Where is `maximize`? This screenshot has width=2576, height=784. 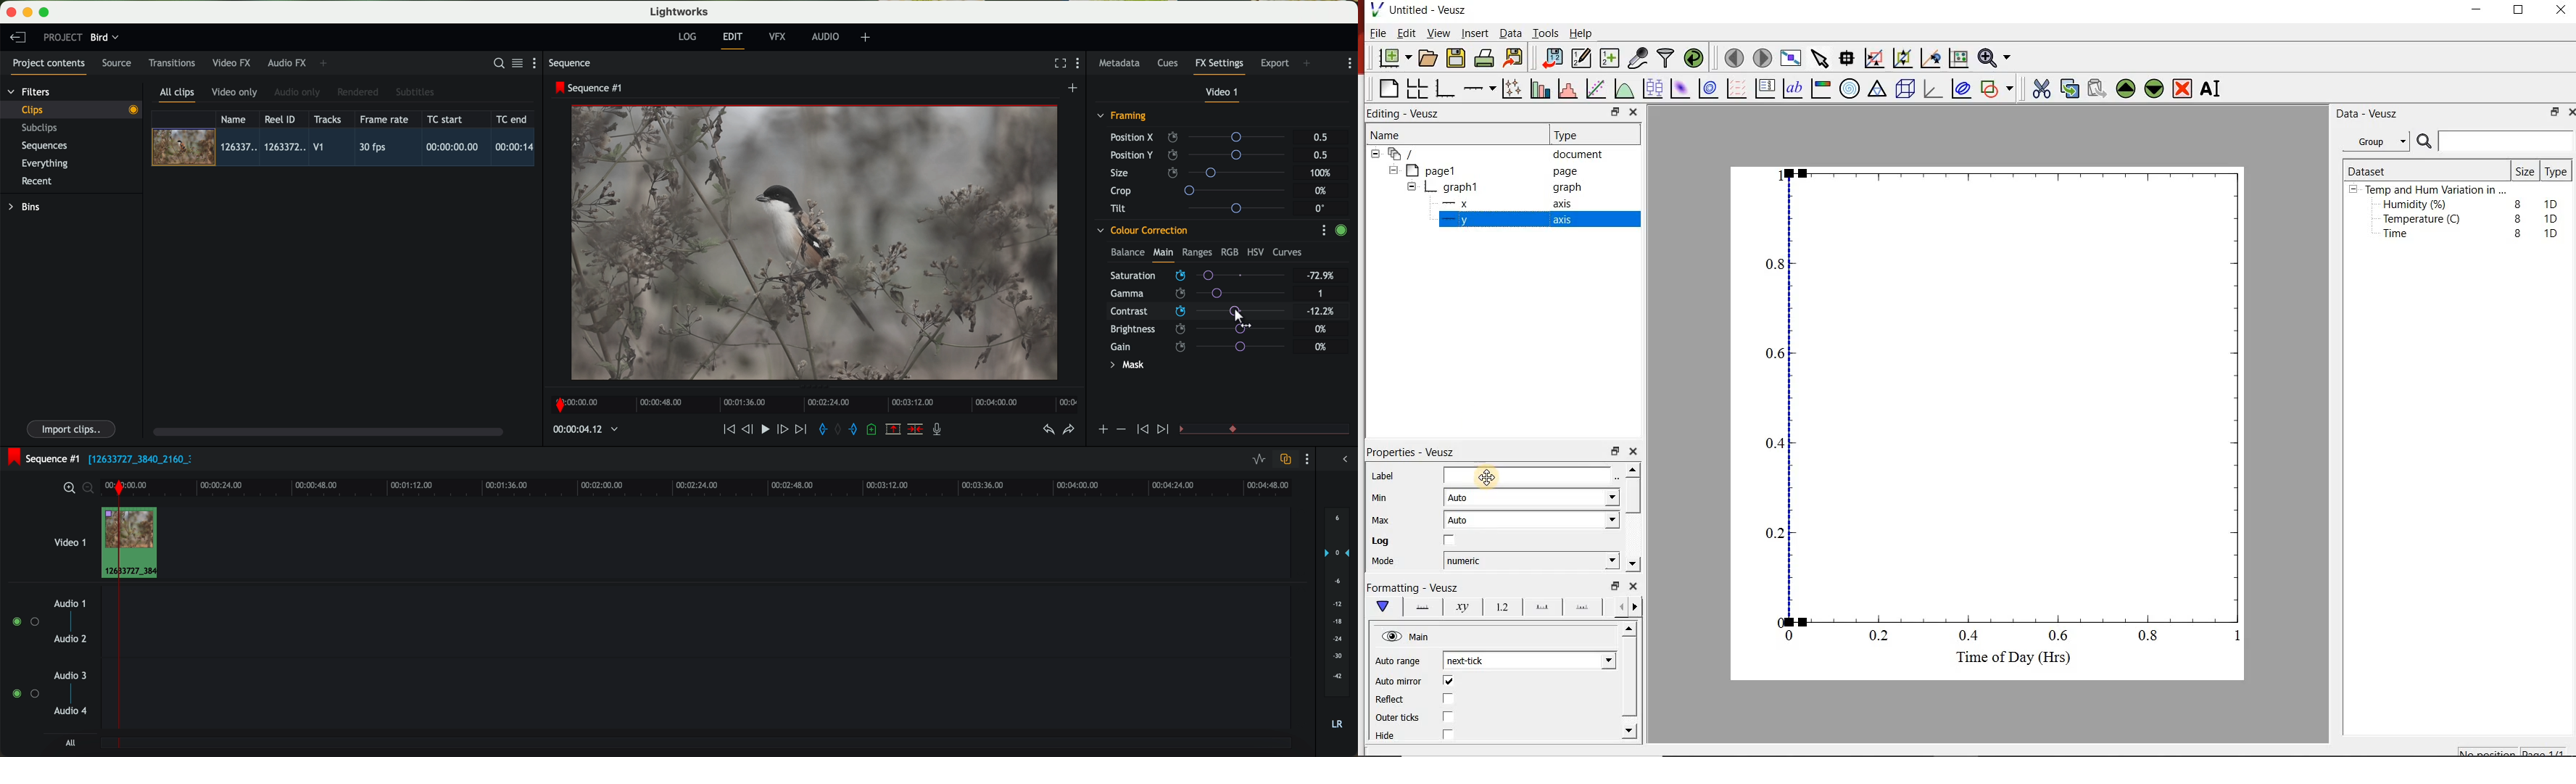
maximize is located at coordinates (2526, 10).